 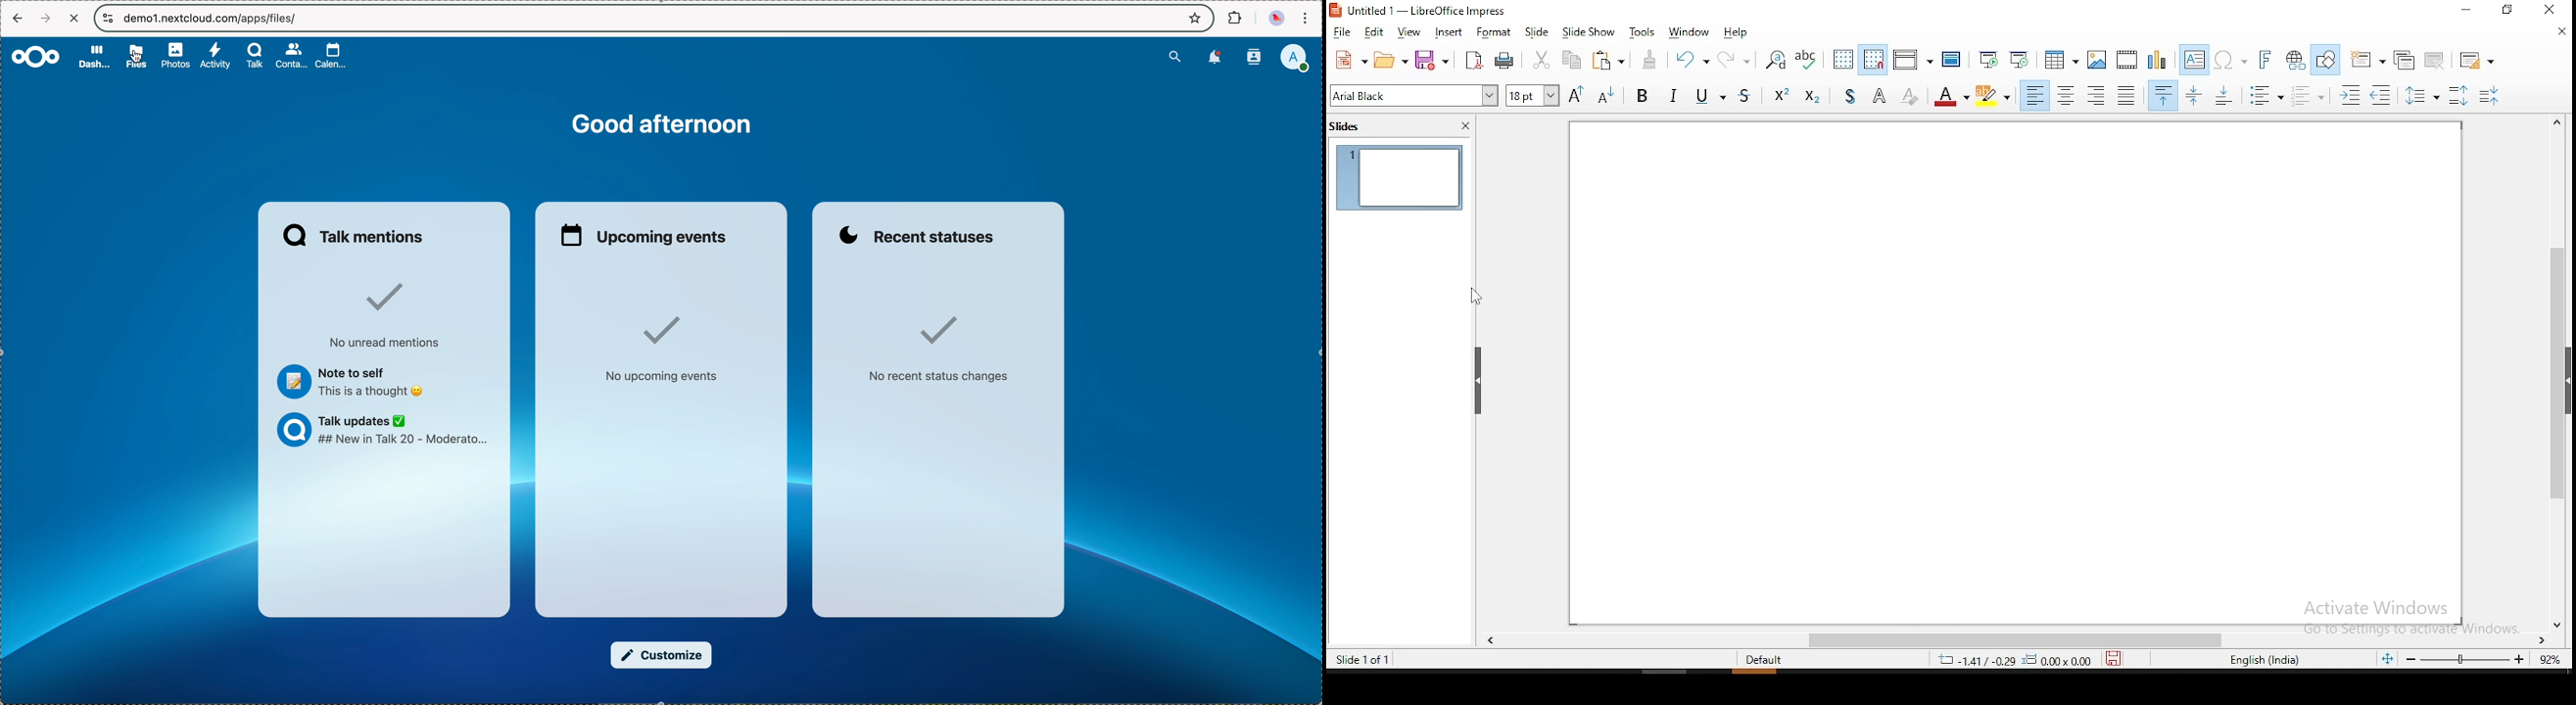 What do you see at coordinates (663, 124) in the screenshot?
I see `good afternoon` at bounding box center [663, 124].